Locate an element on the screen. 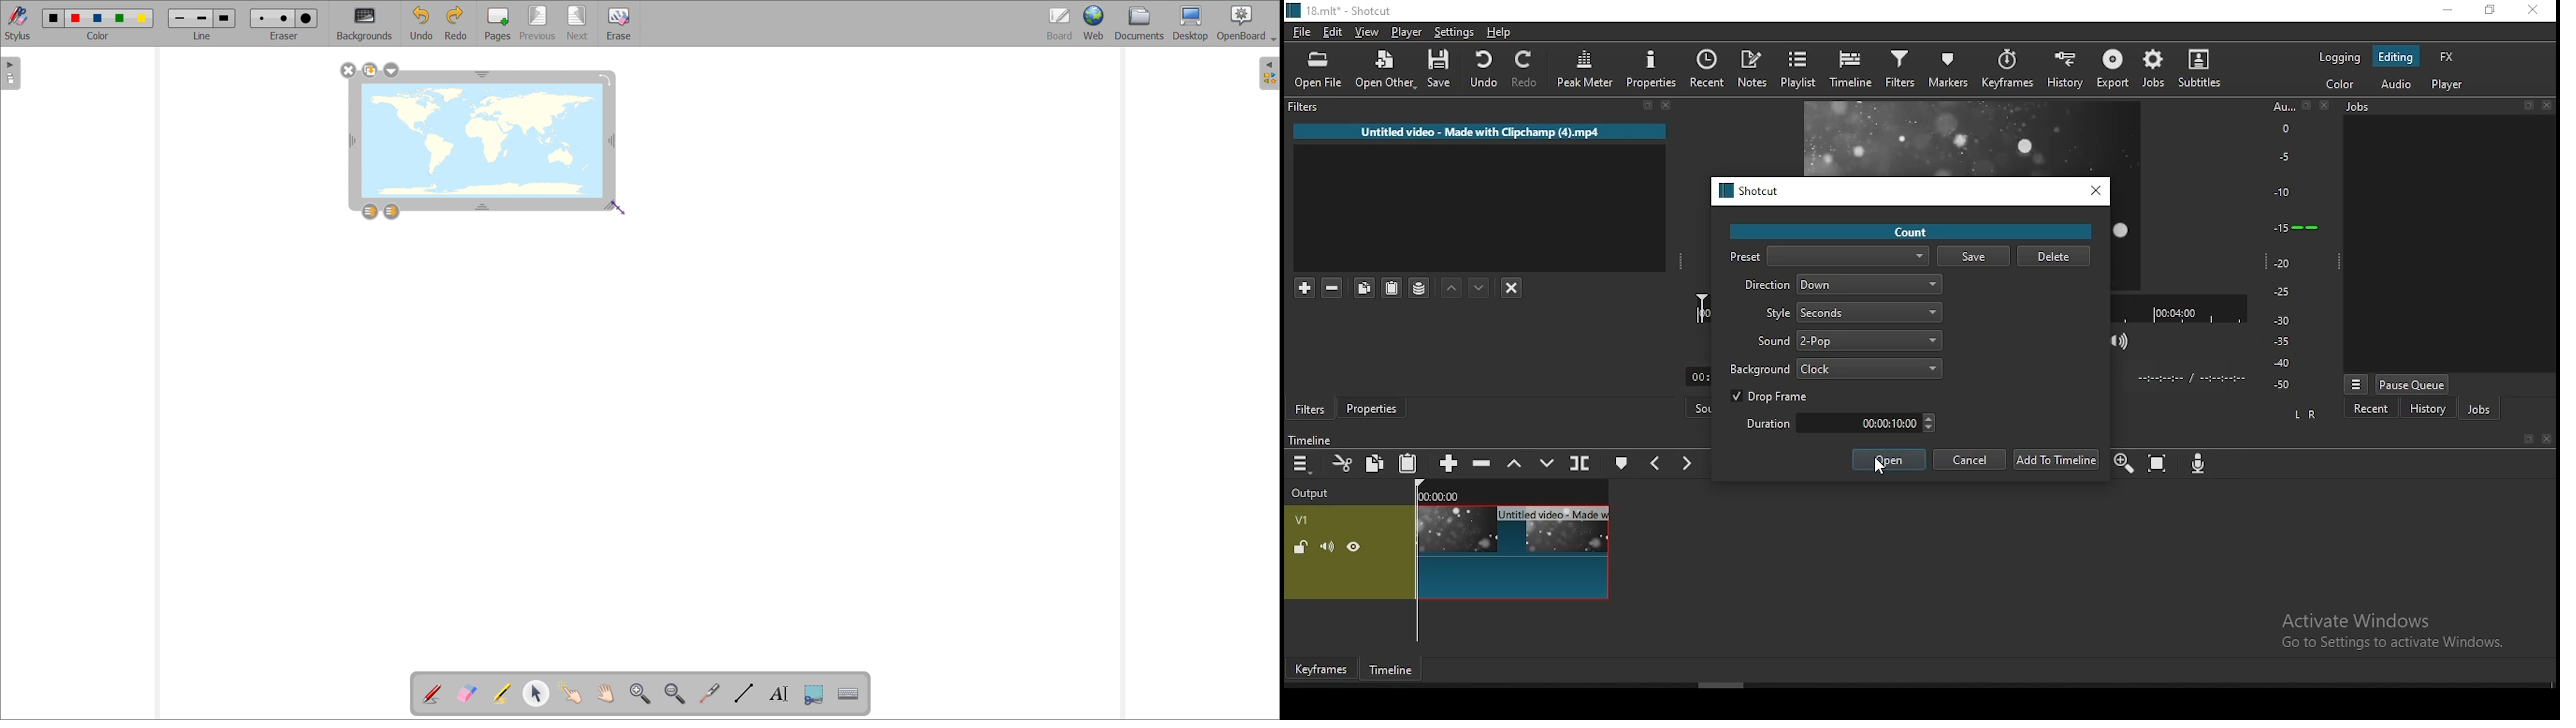  blue is located at coordinates (99, 18).